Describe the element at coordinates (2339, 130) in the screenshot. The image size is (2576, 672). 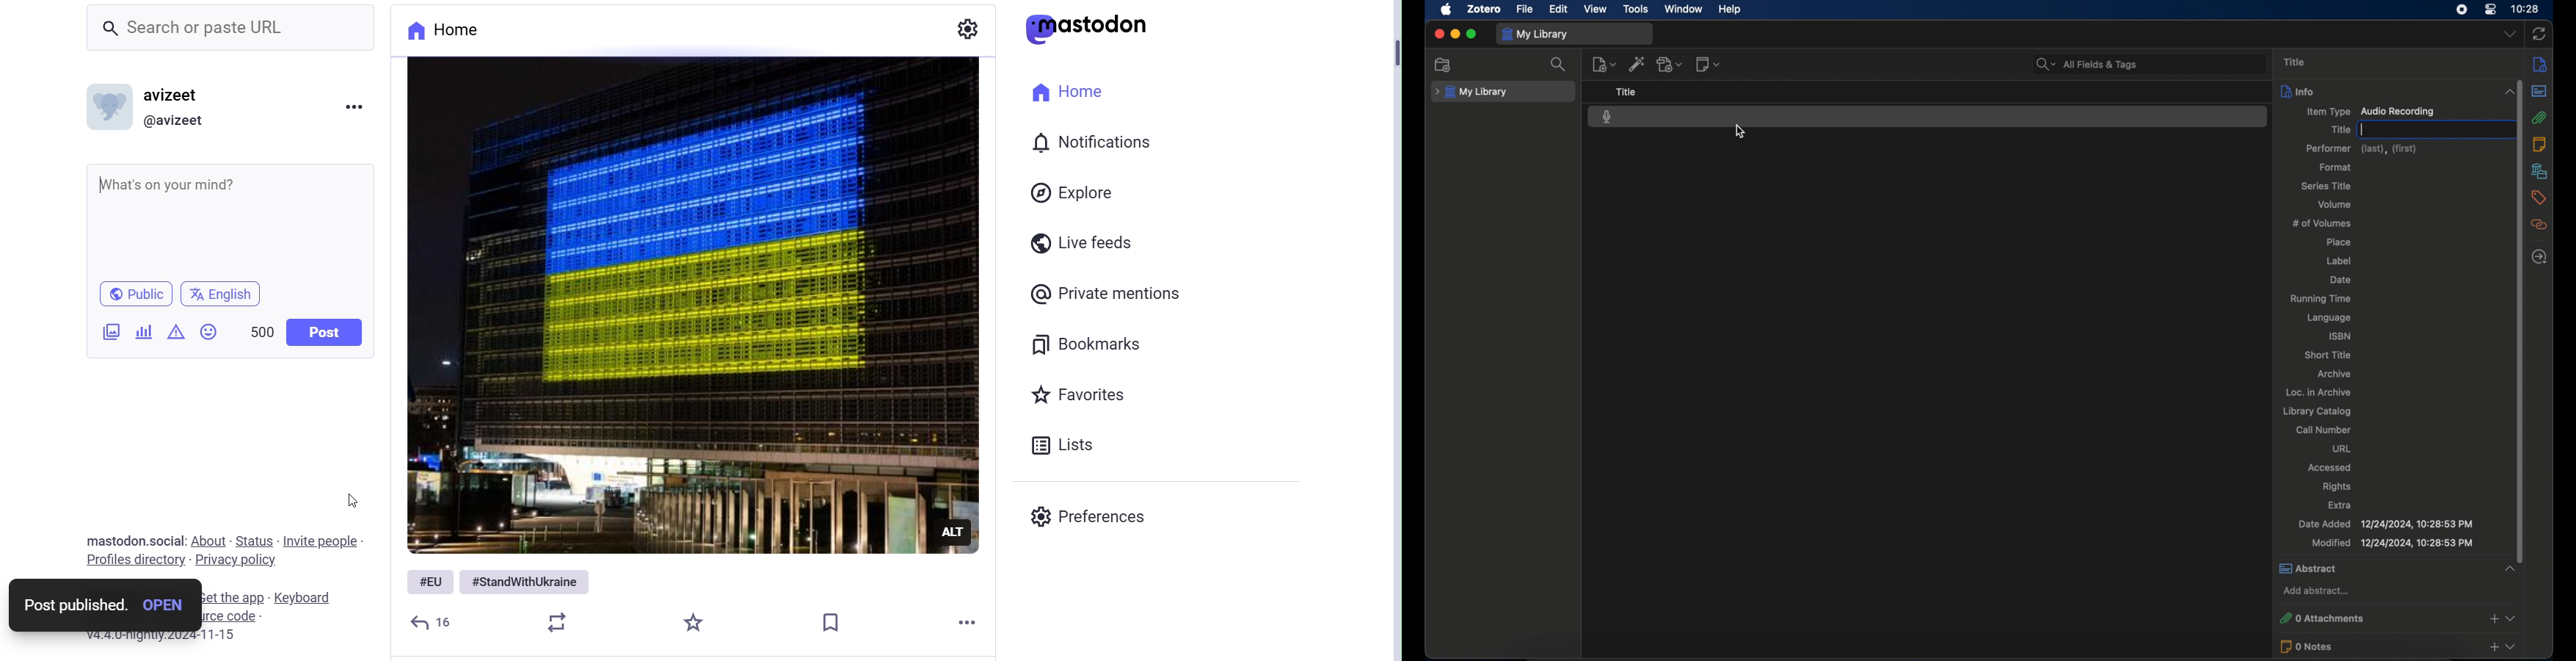
I see `title` at that location.